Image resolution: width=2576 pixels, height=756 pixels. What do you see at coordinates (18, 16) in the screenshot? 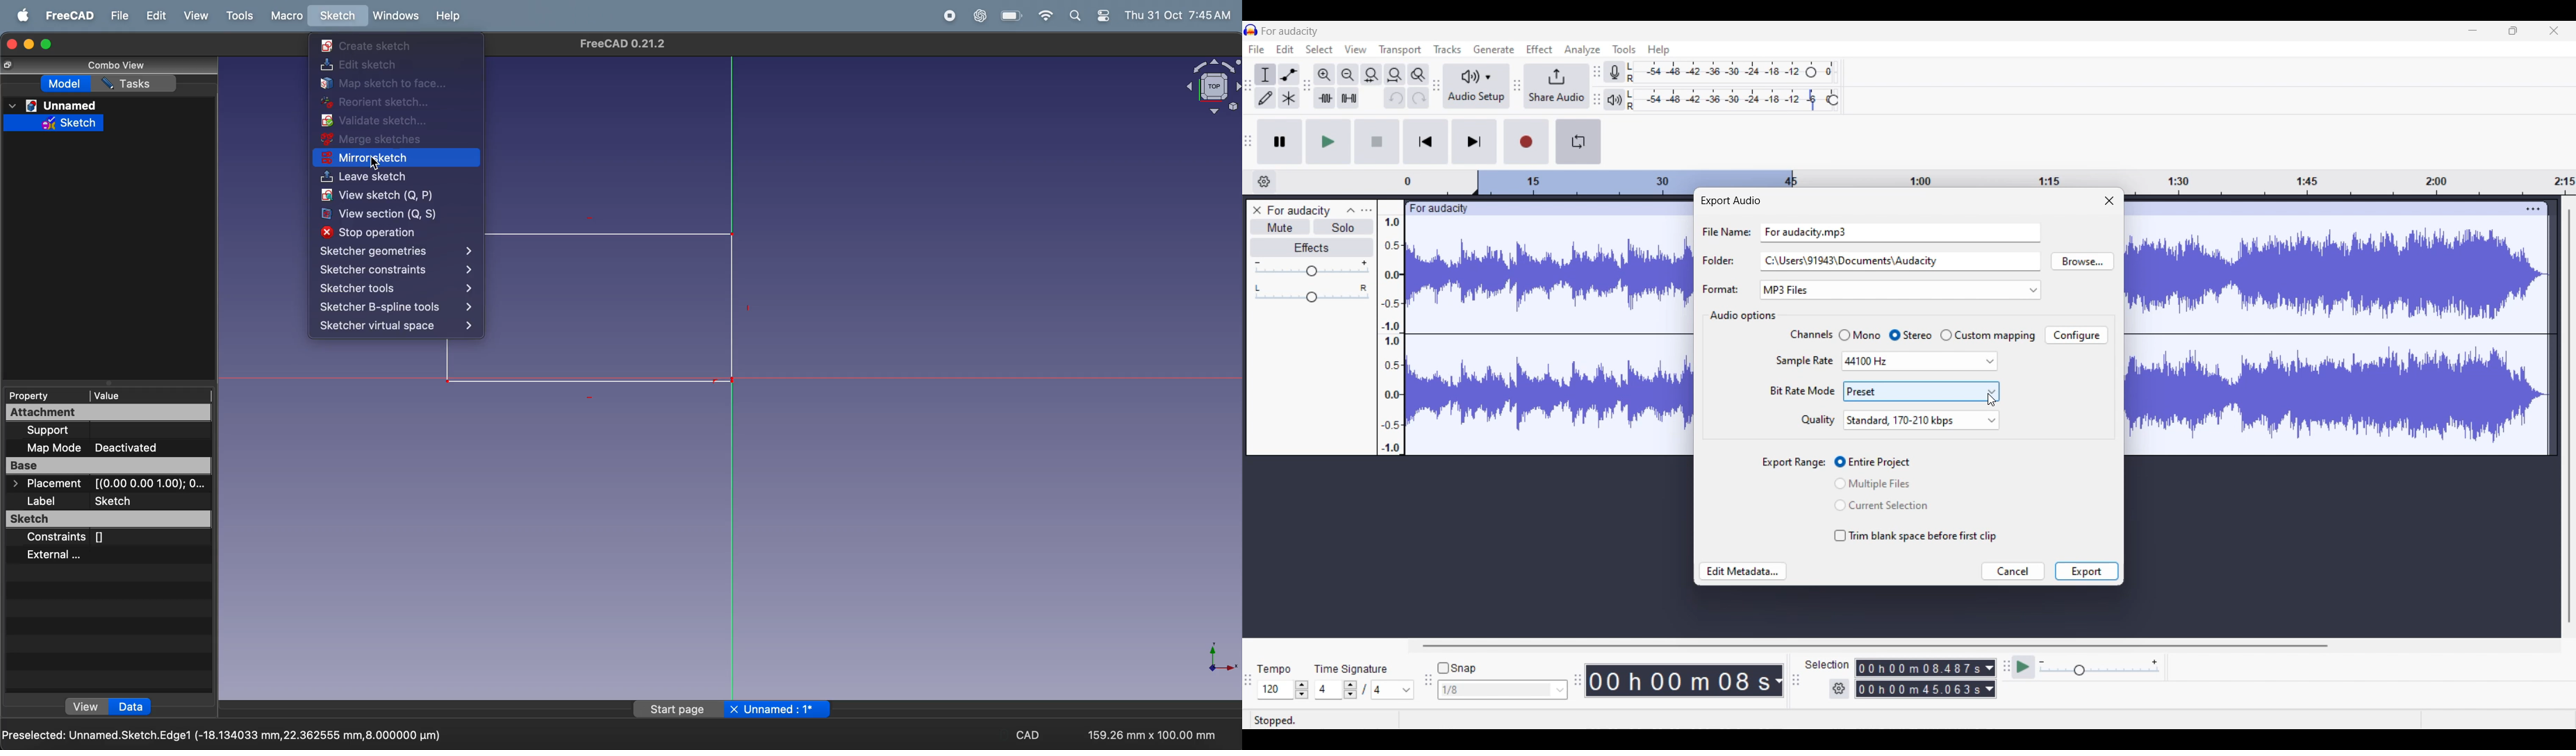
I see `apple menu` at bounding box center [18, 16].